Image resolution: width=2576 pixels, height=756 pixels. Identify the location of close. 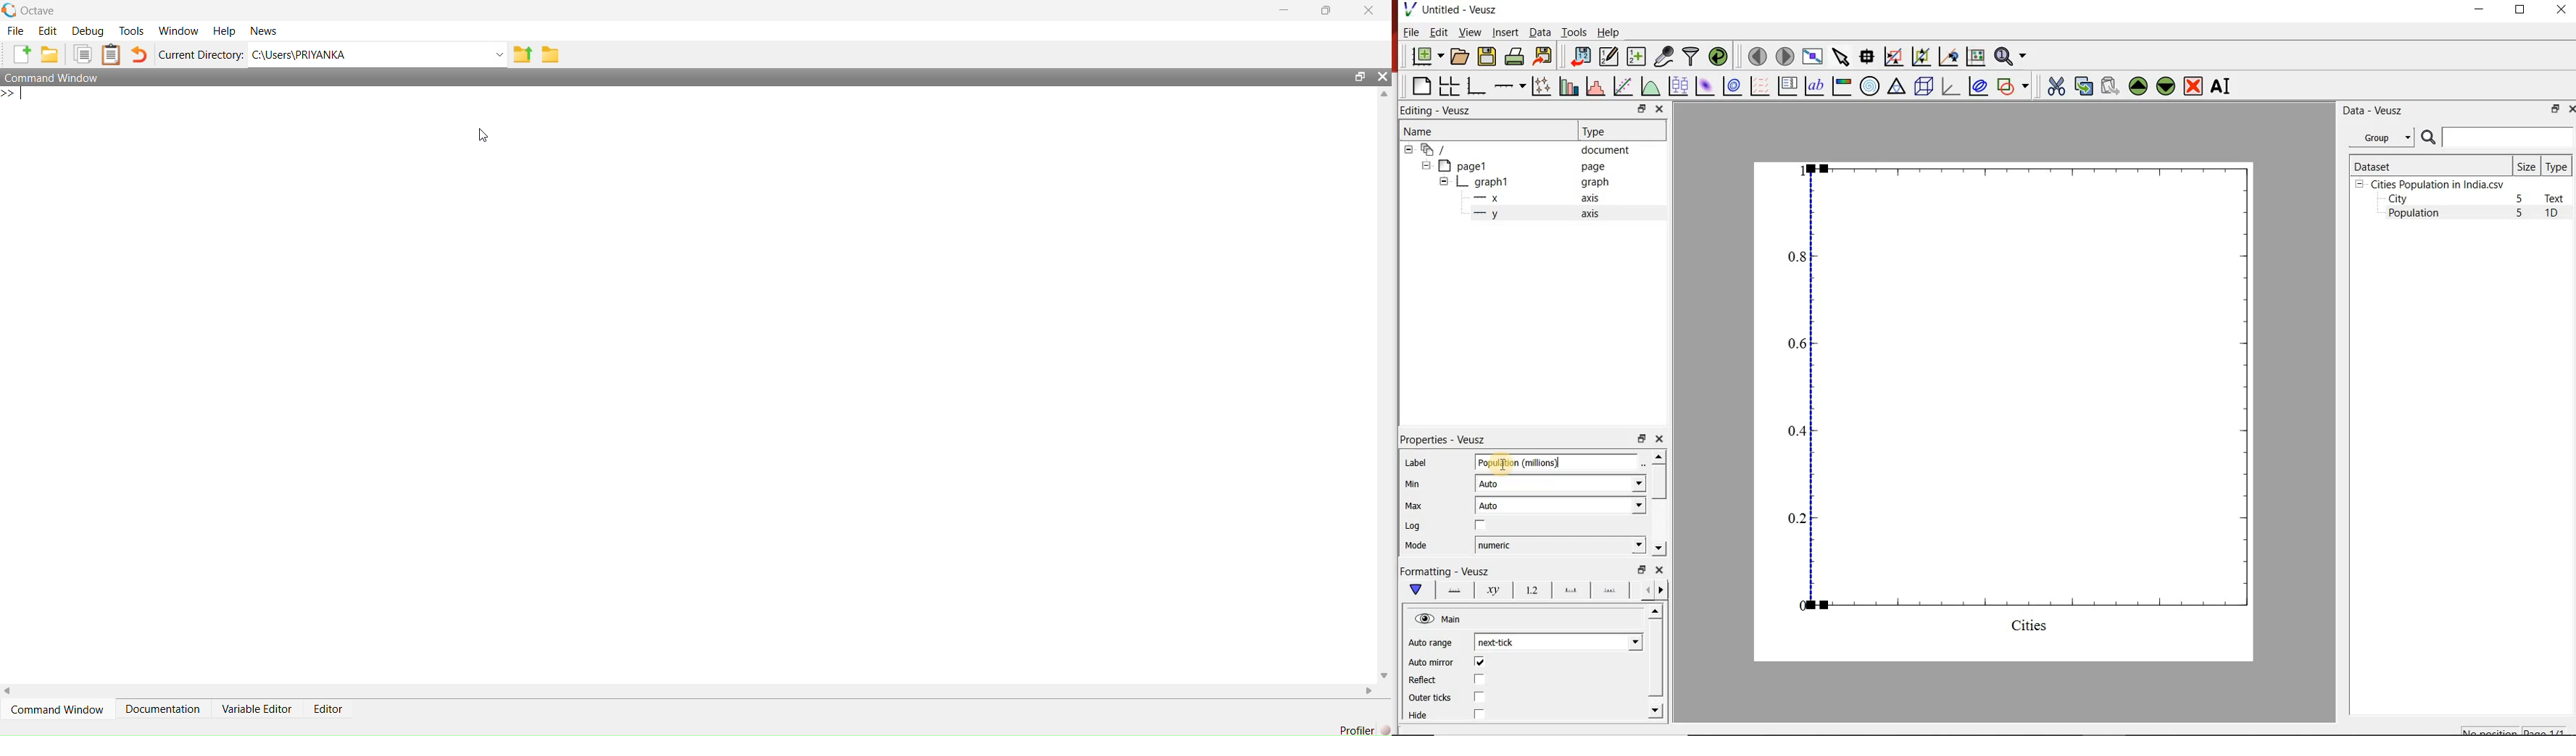
(2571, 109).